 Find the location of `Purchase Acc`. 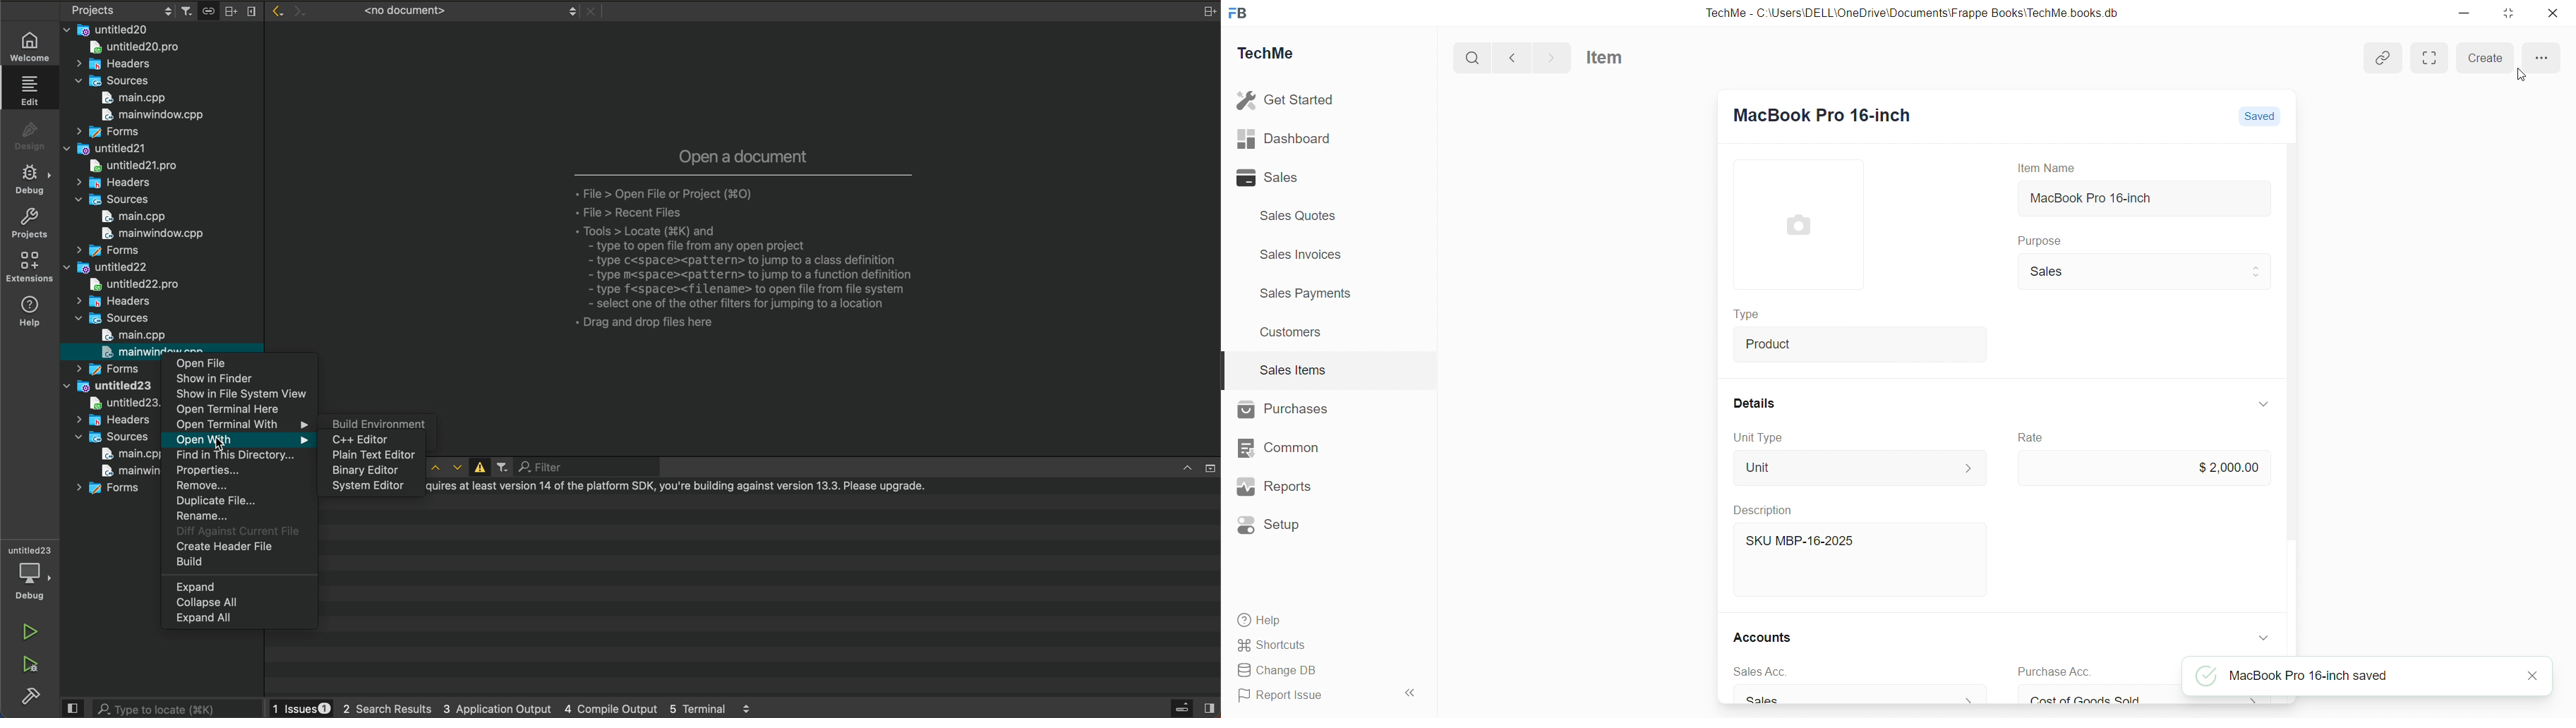

Purchase Acc is located at coordinates (2054, 672).